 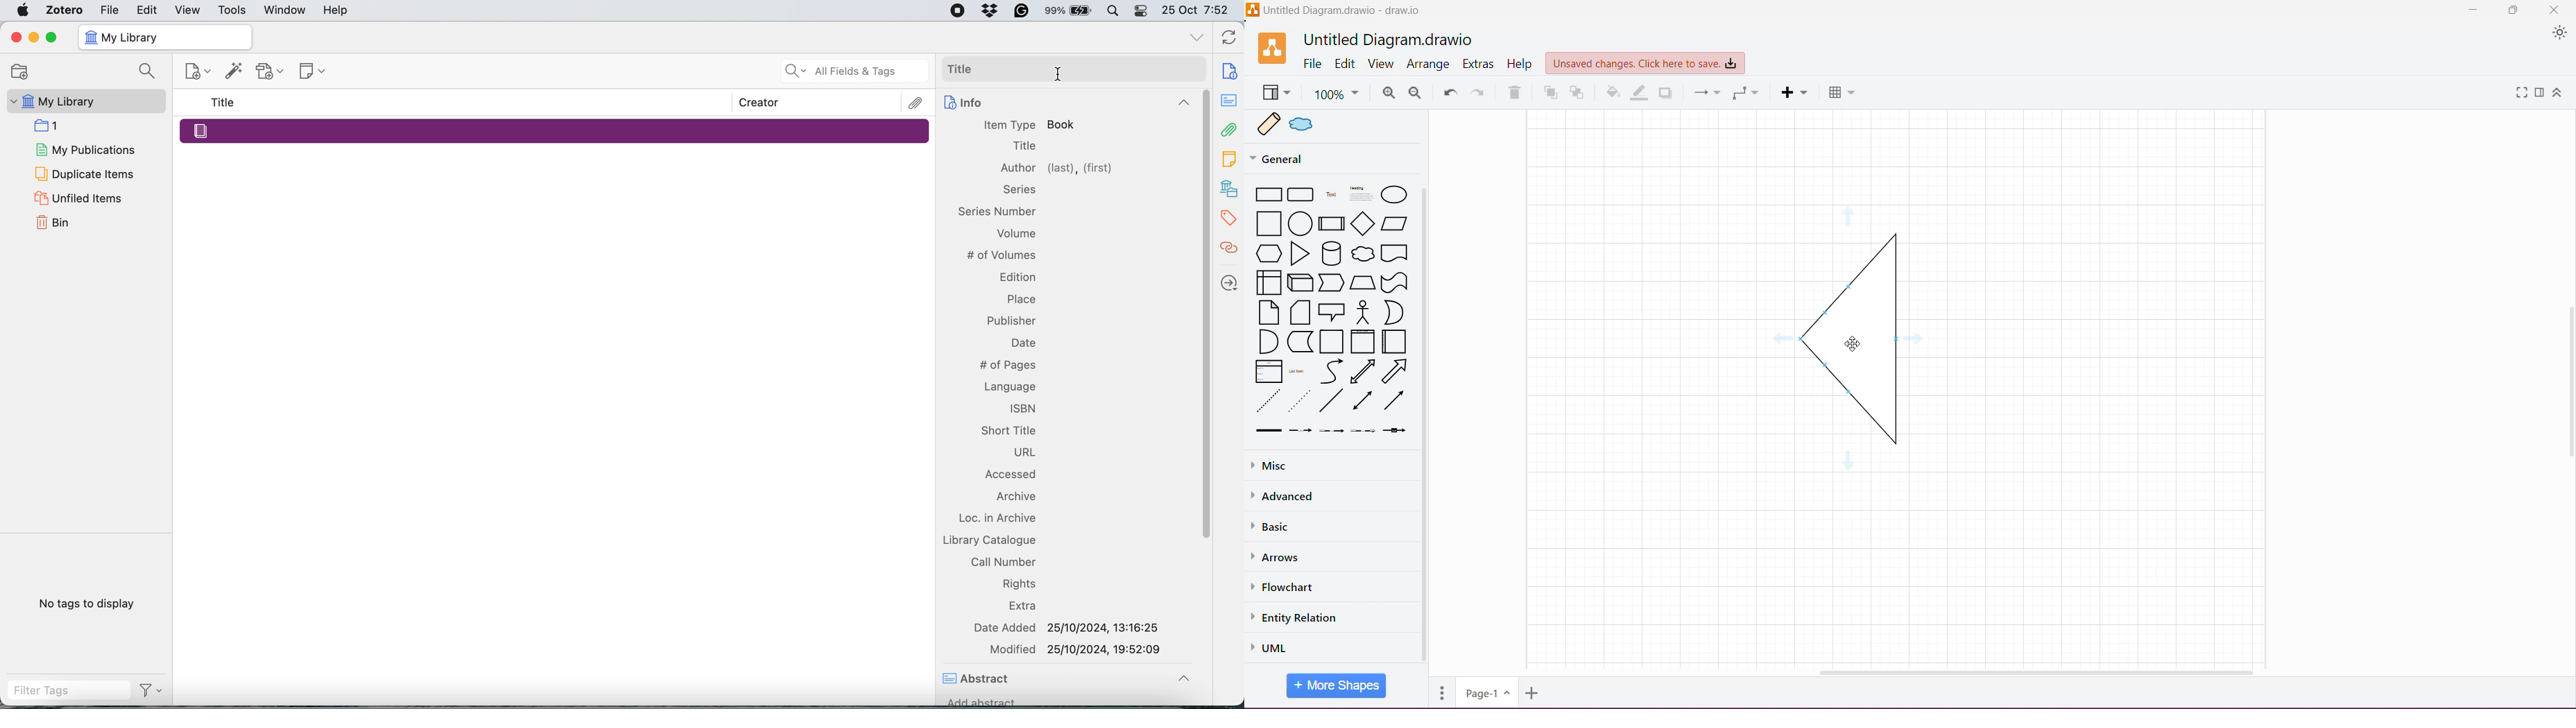 What do you see at coordinates (1025, 606) in the screenshot?
I see `Extra` at bounding box center [1025, 606].